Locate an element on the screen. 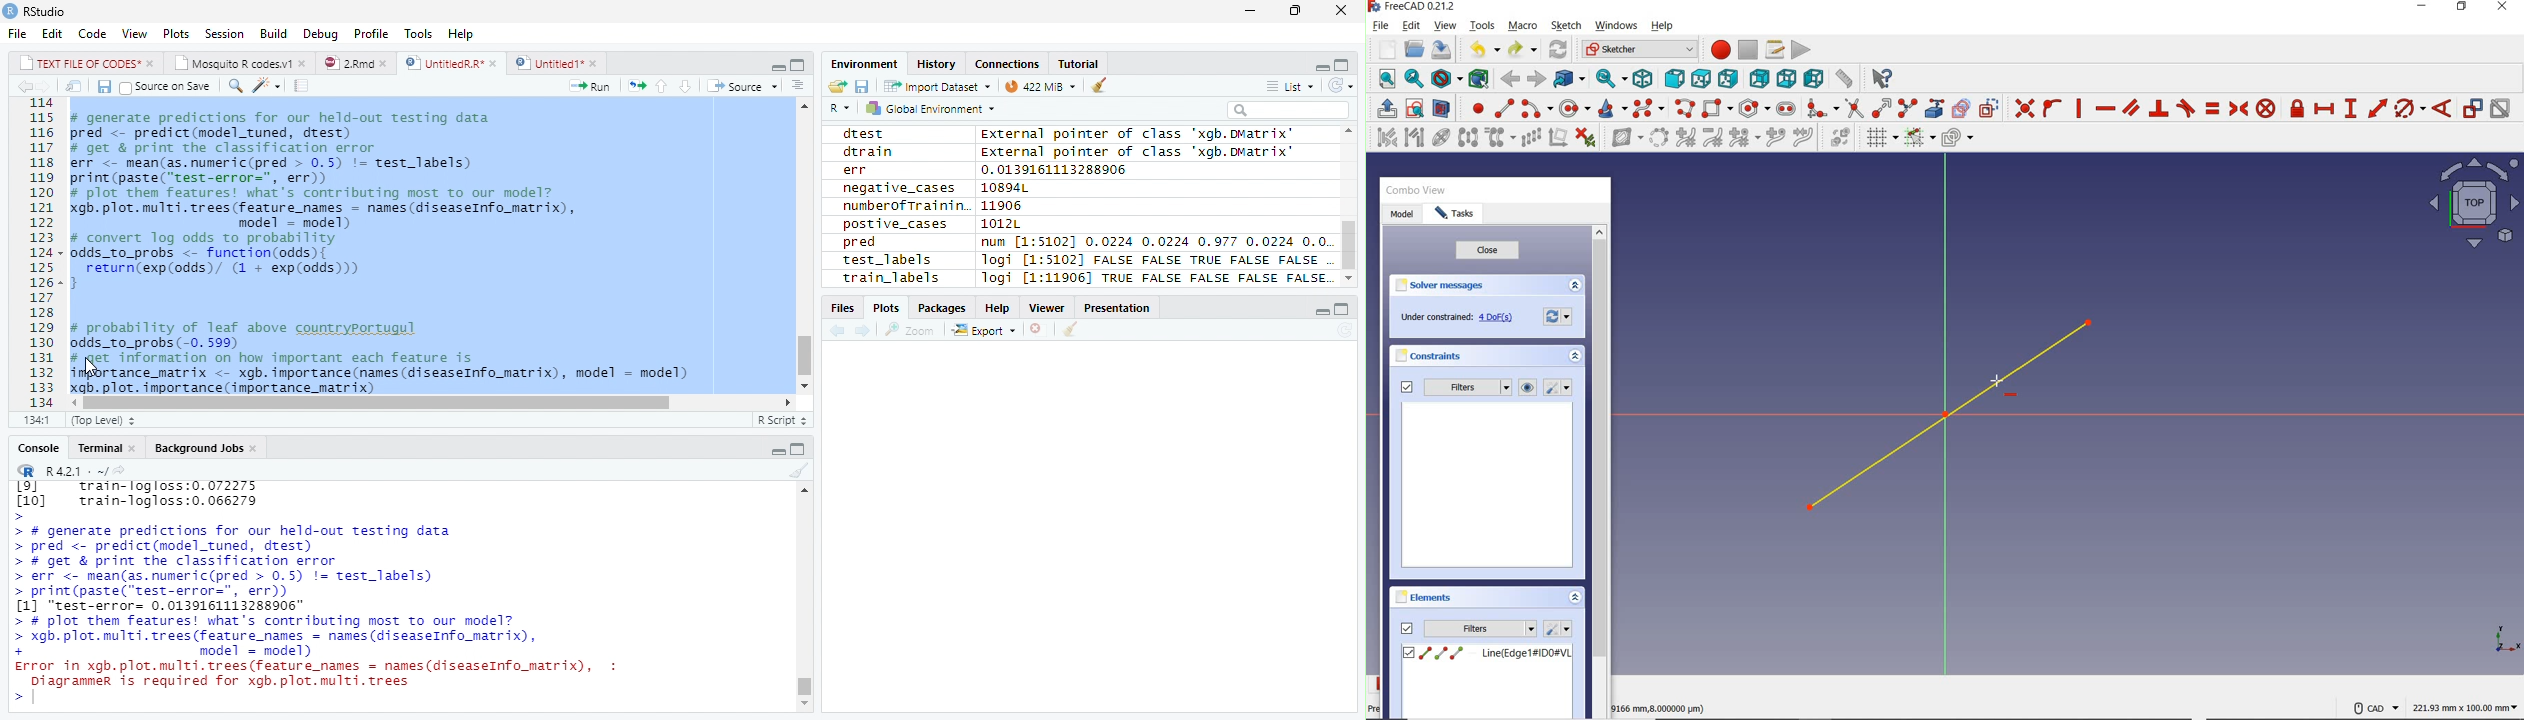 The image size is (2548, 728). TOGGLE GRID is located at coordinates (1882, 138).